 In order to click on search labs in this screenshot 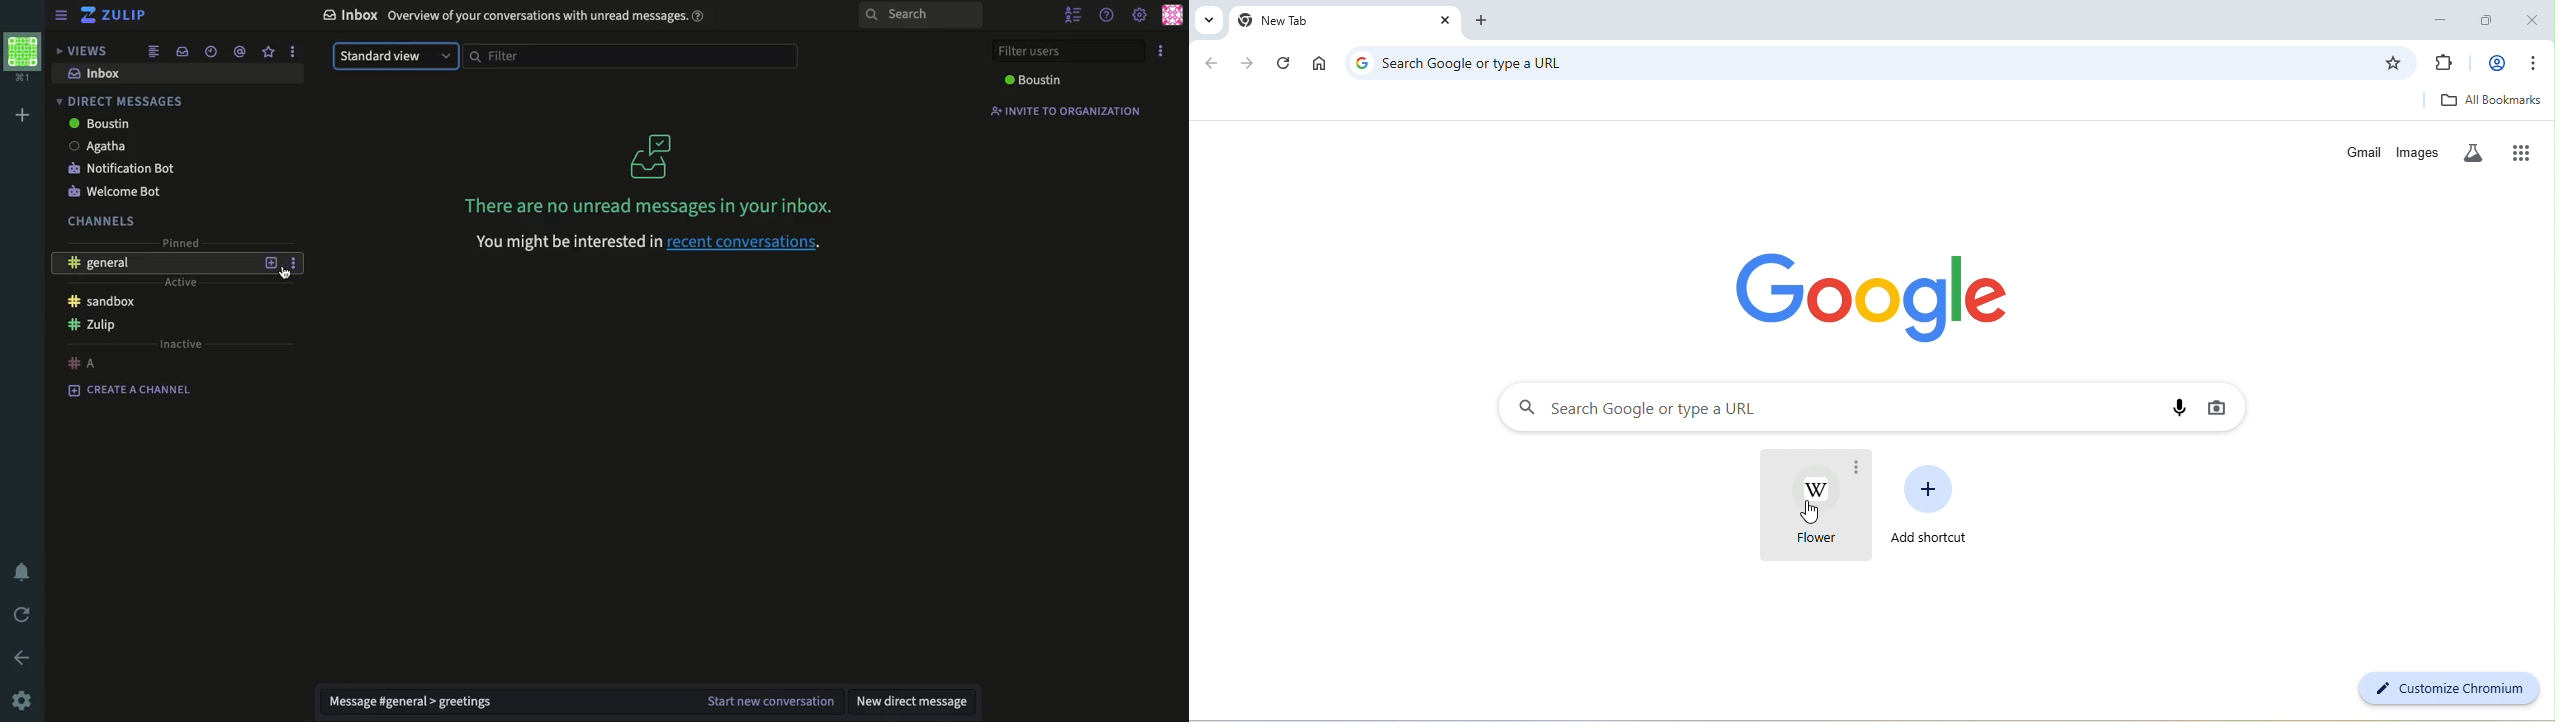, I will do `click(2477, 152)`.